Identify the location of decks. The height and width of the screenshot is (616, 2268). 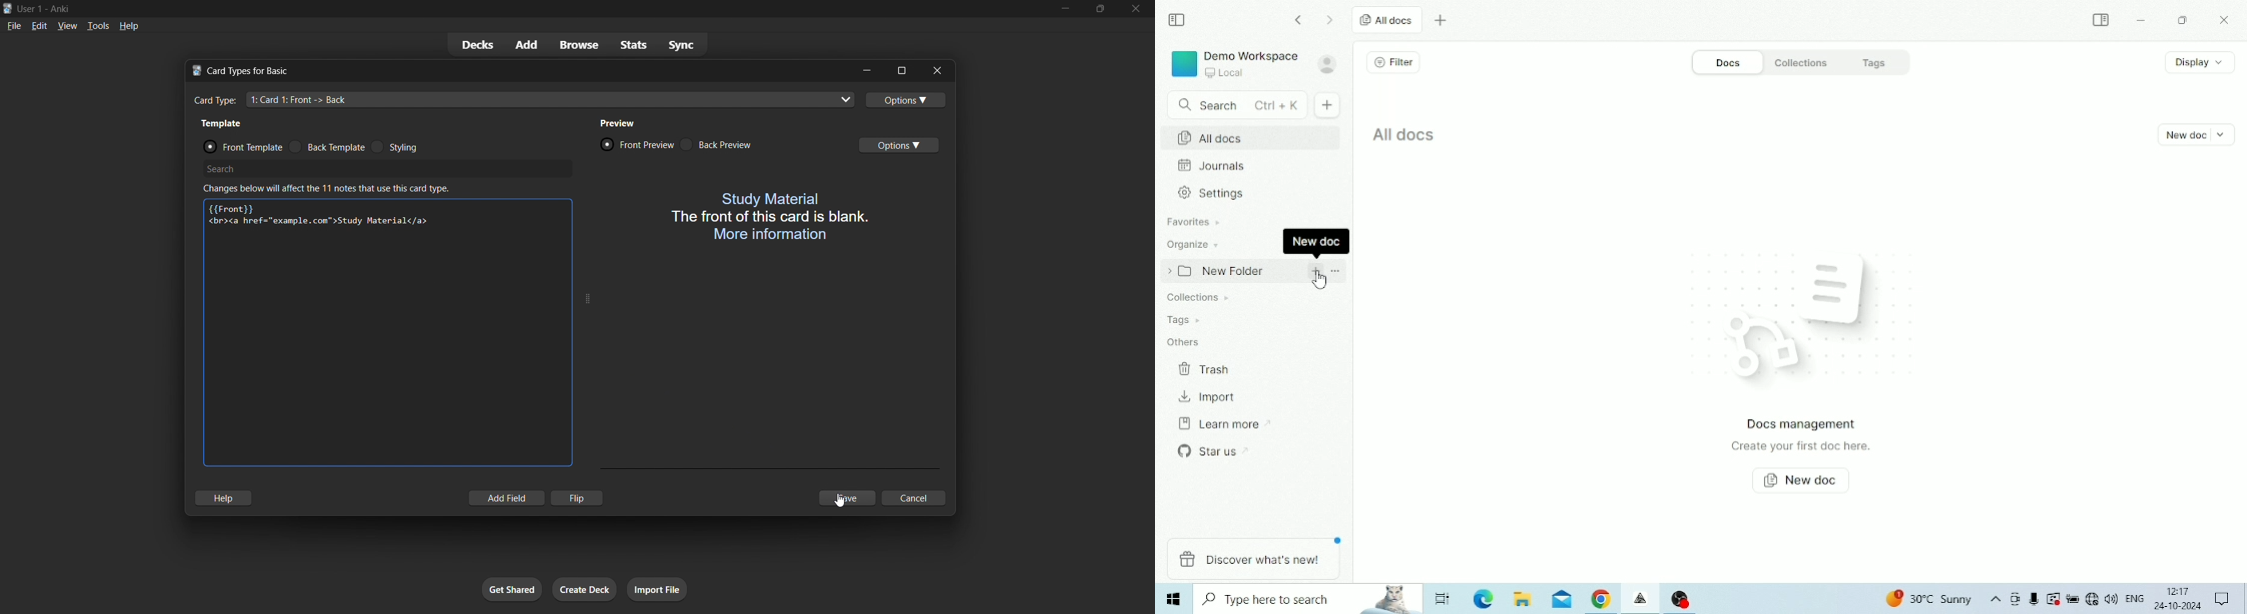
(478, 46).